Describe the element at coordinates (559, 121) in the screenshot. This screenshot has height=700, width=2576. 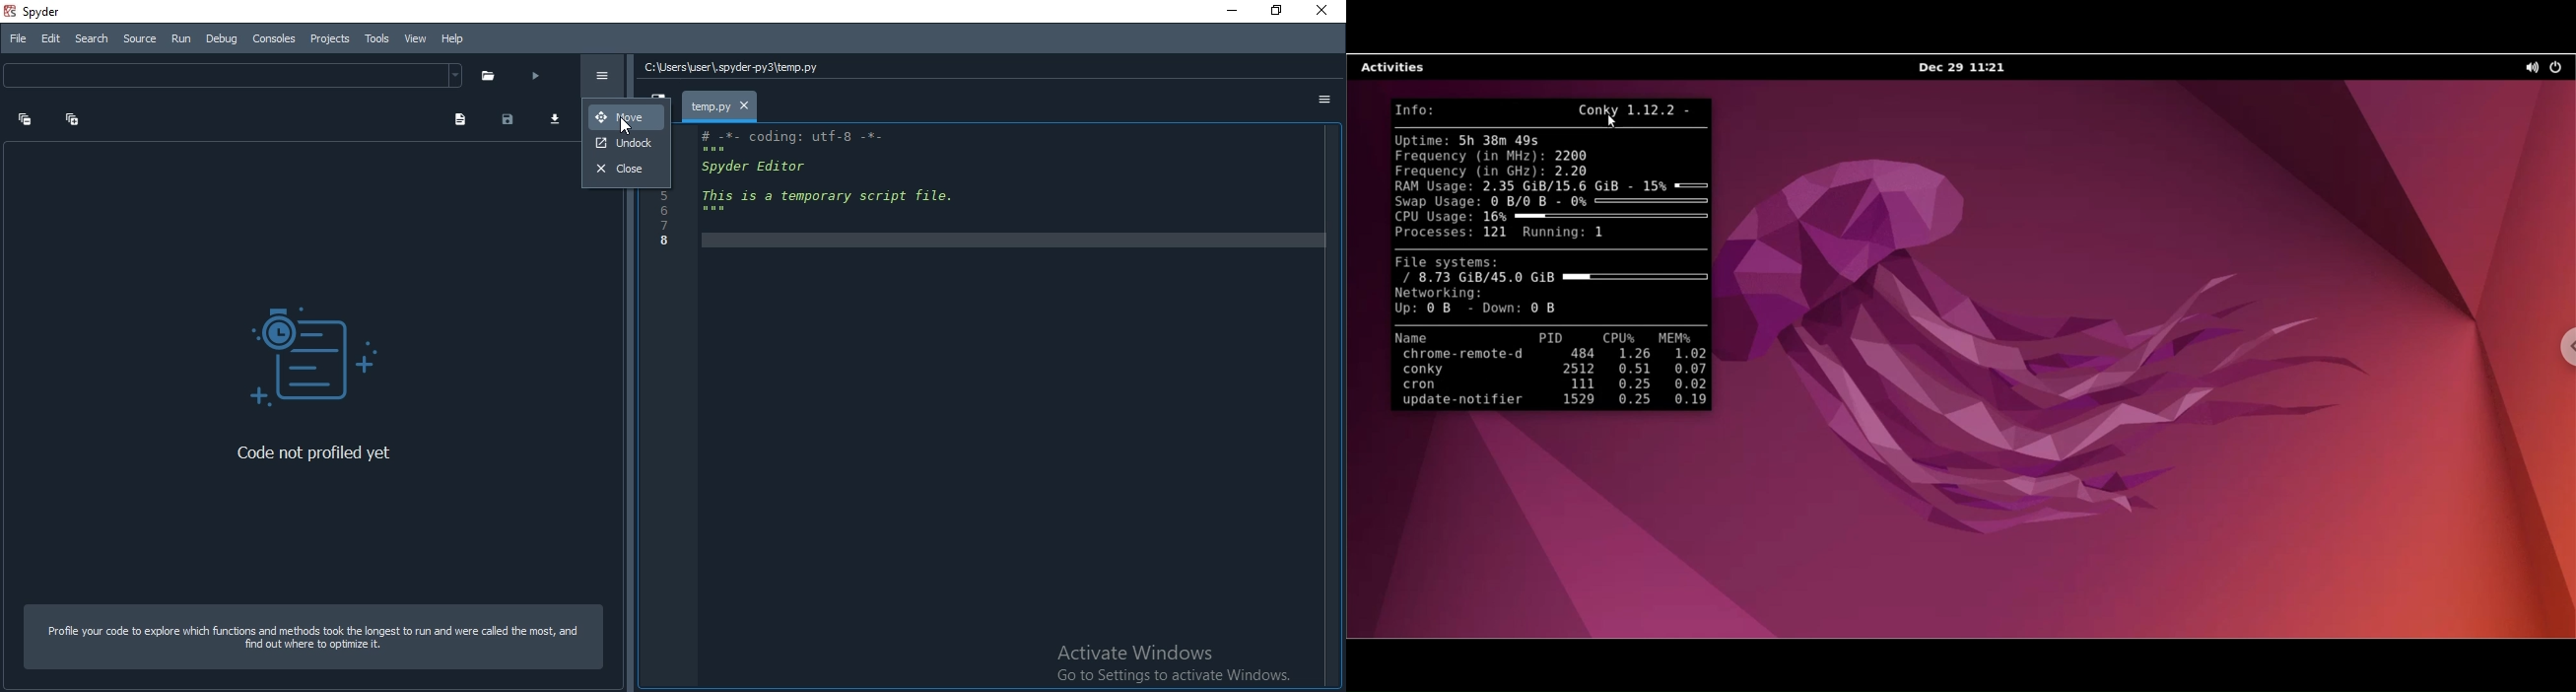
I see `download` at that location.